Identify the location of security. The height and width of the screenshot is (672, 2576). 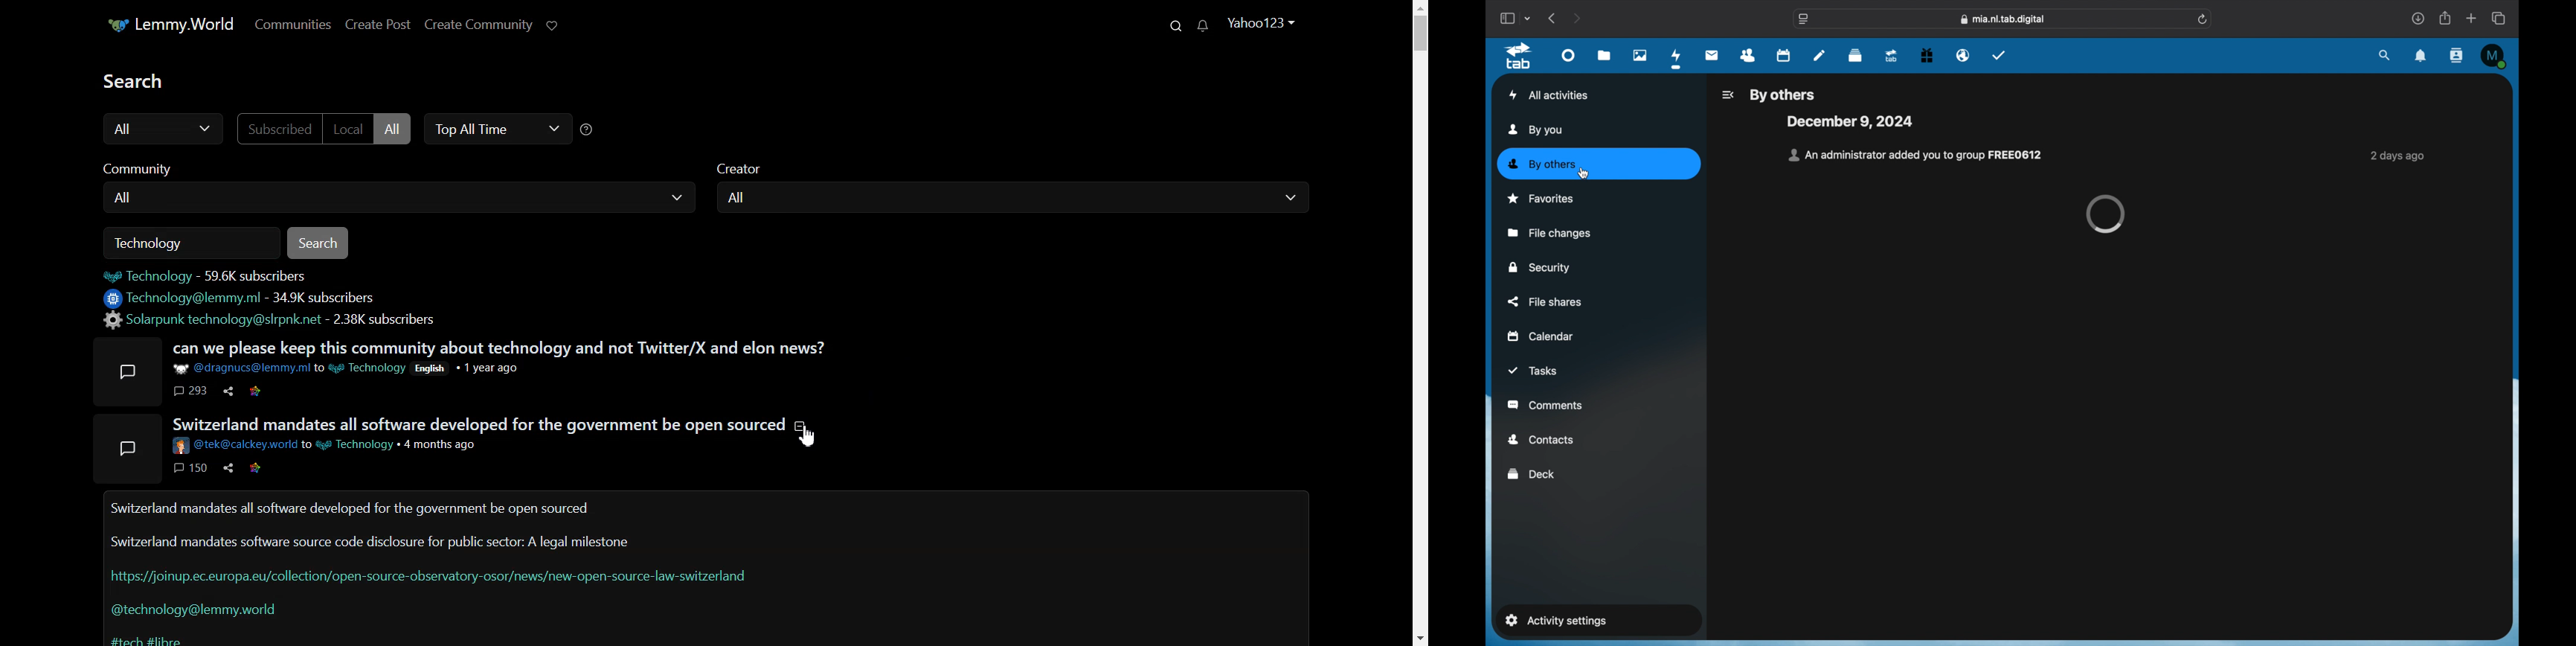
(1539, 268).